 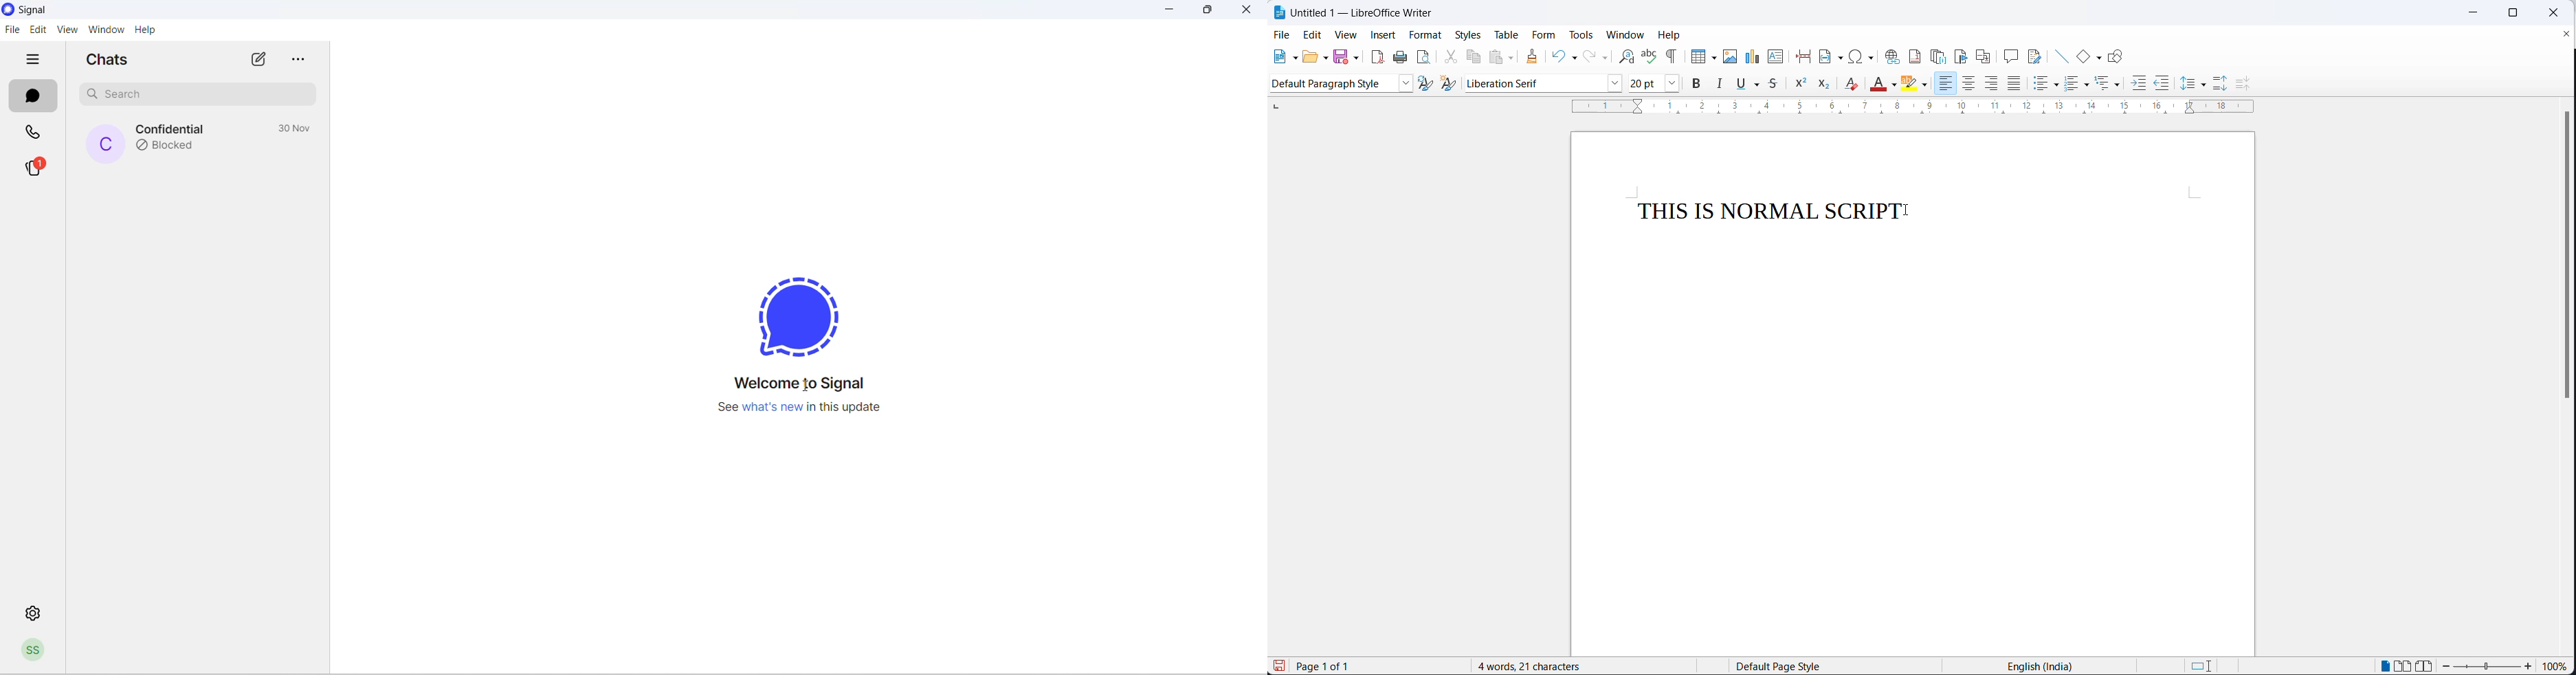 What do you see at coordinates (1761, 212) in the screenshot?
I see `THIS IS NORMAL SCRIPT` at bounding box center [1761, 212].